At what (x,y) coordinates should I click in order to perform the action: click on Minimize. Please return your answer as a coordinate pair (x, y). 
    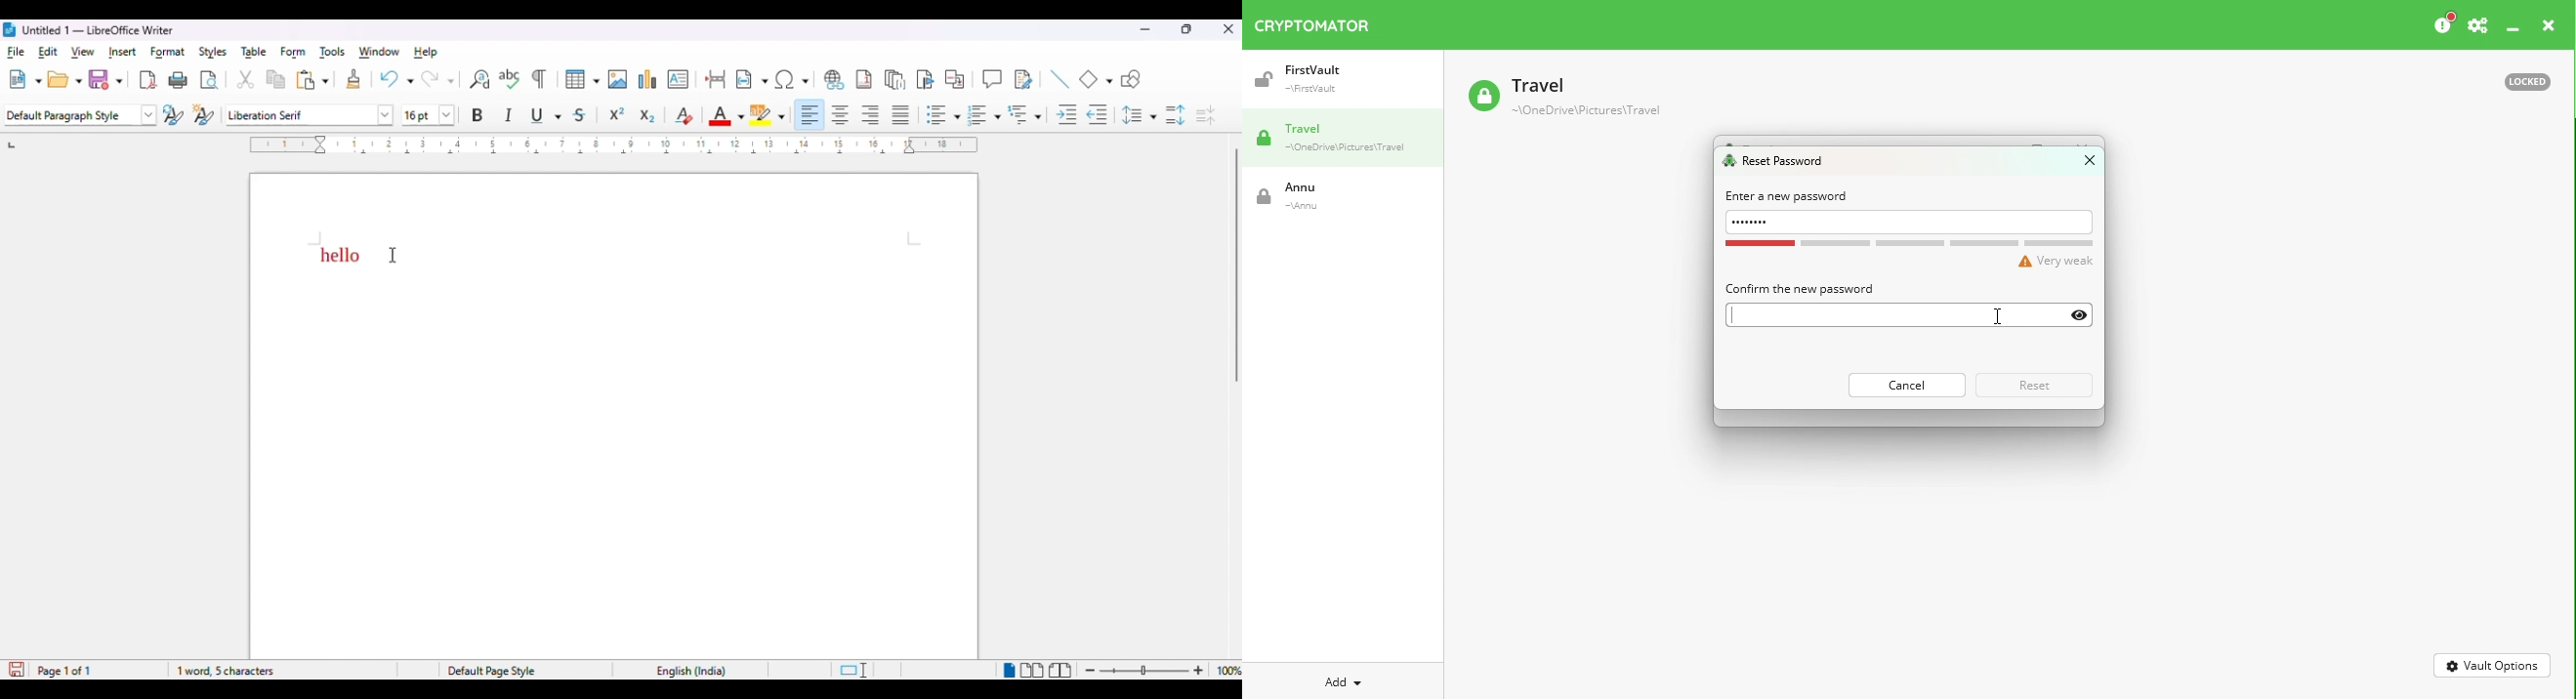
    Looking at the image, I should click on (2514, 30).